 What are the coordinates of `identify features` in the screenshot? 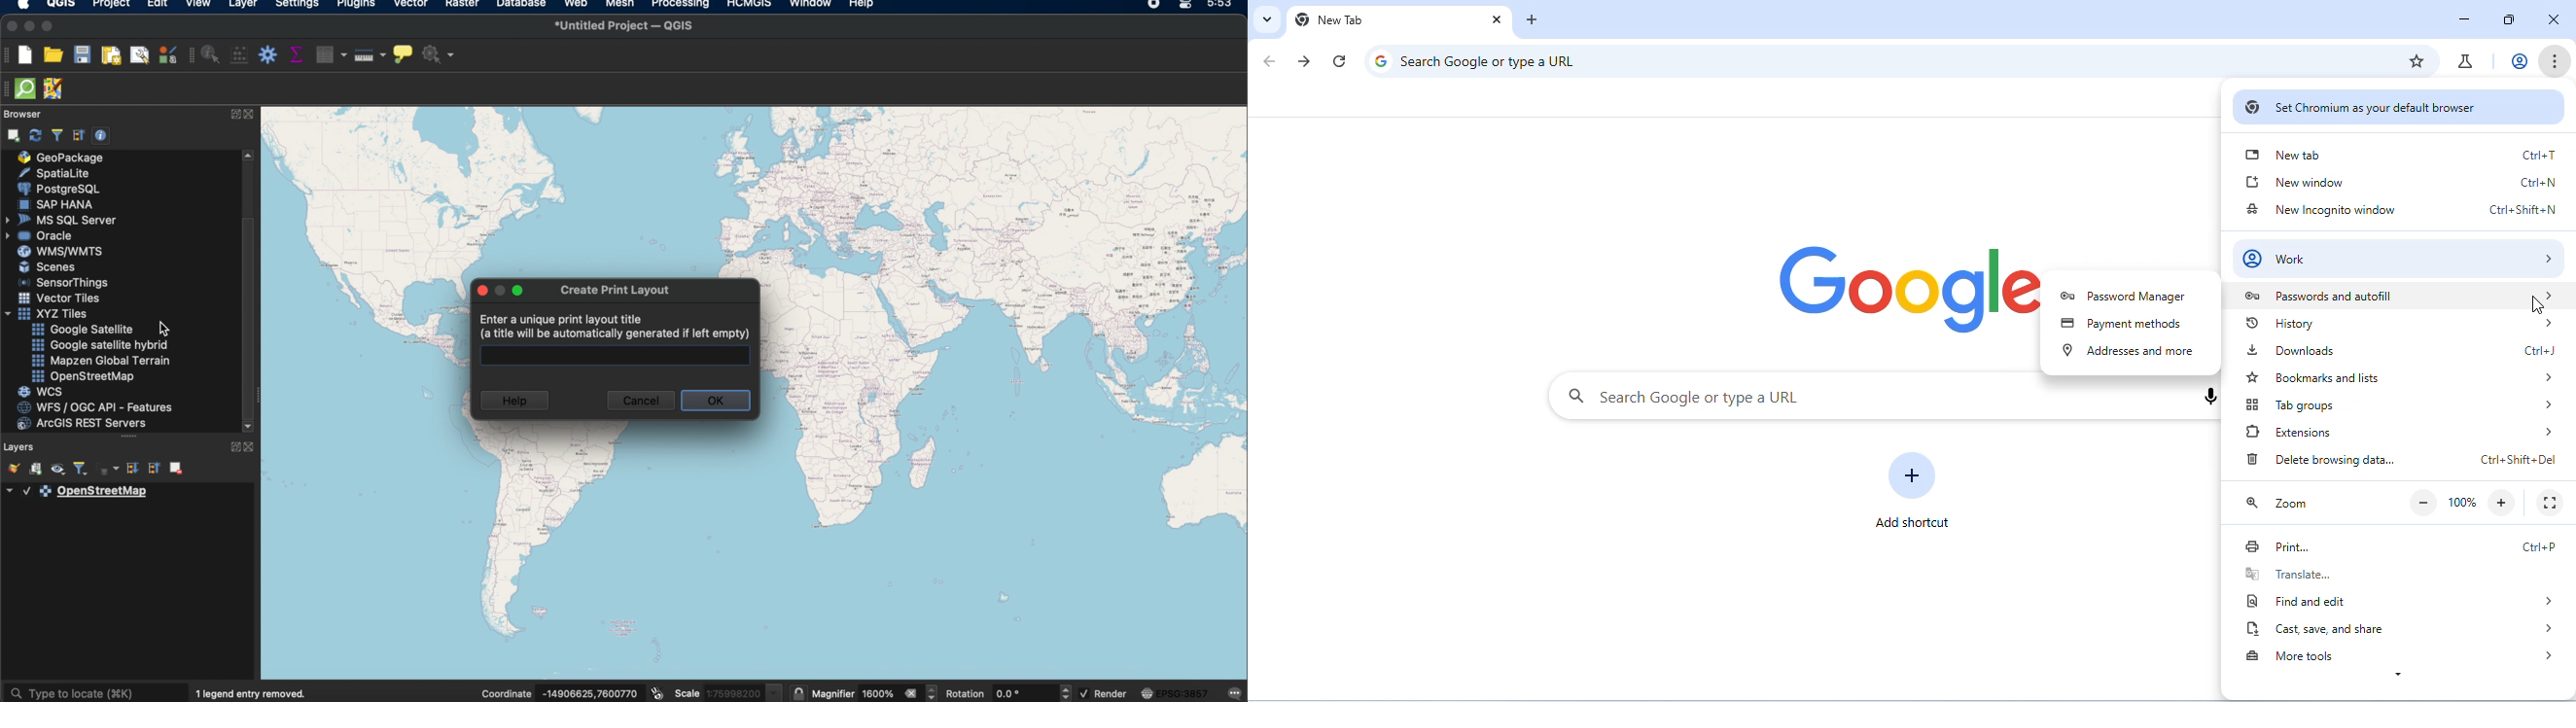 It's located at (211, 53).